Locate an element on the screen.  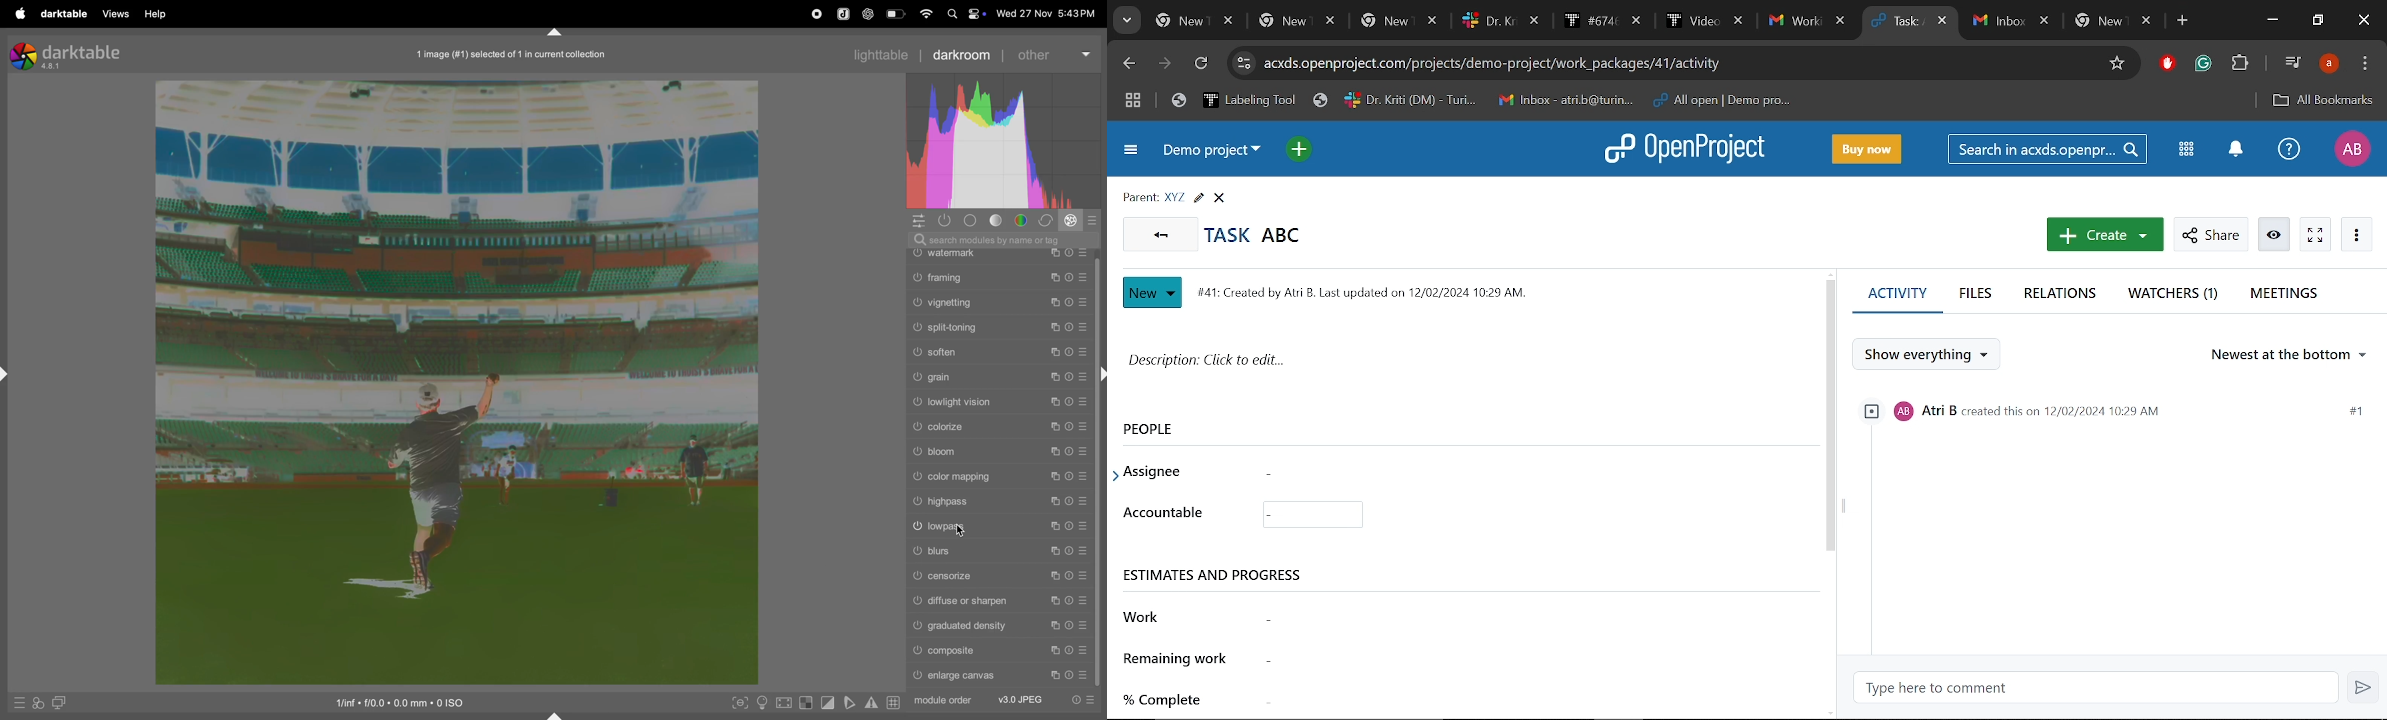
Profile is located at coordinates (2349, 150).